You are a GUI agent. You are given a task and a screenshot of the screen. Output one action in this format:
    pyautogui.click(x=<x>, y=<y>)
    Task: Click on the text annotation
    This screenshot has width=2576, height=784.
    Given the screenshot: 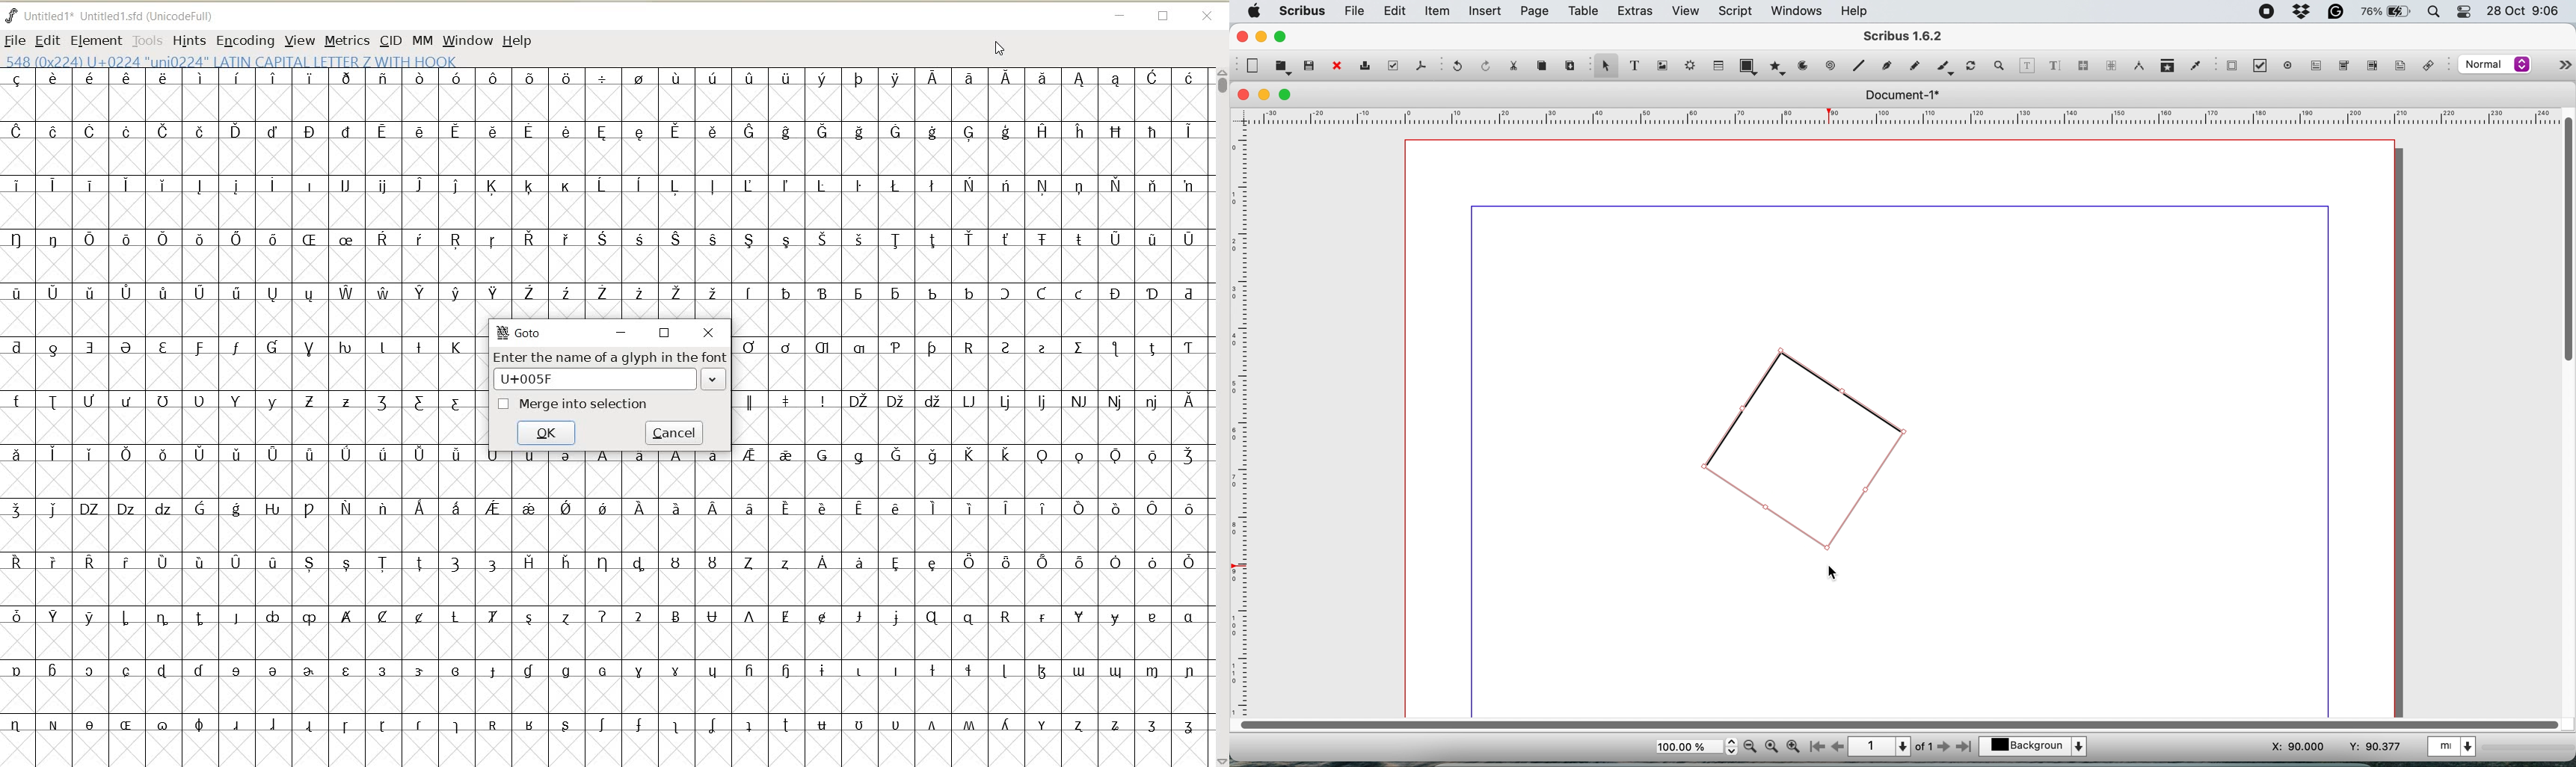 What is the action you would take?
    pyautogui.click(x=2399, y=67)
    